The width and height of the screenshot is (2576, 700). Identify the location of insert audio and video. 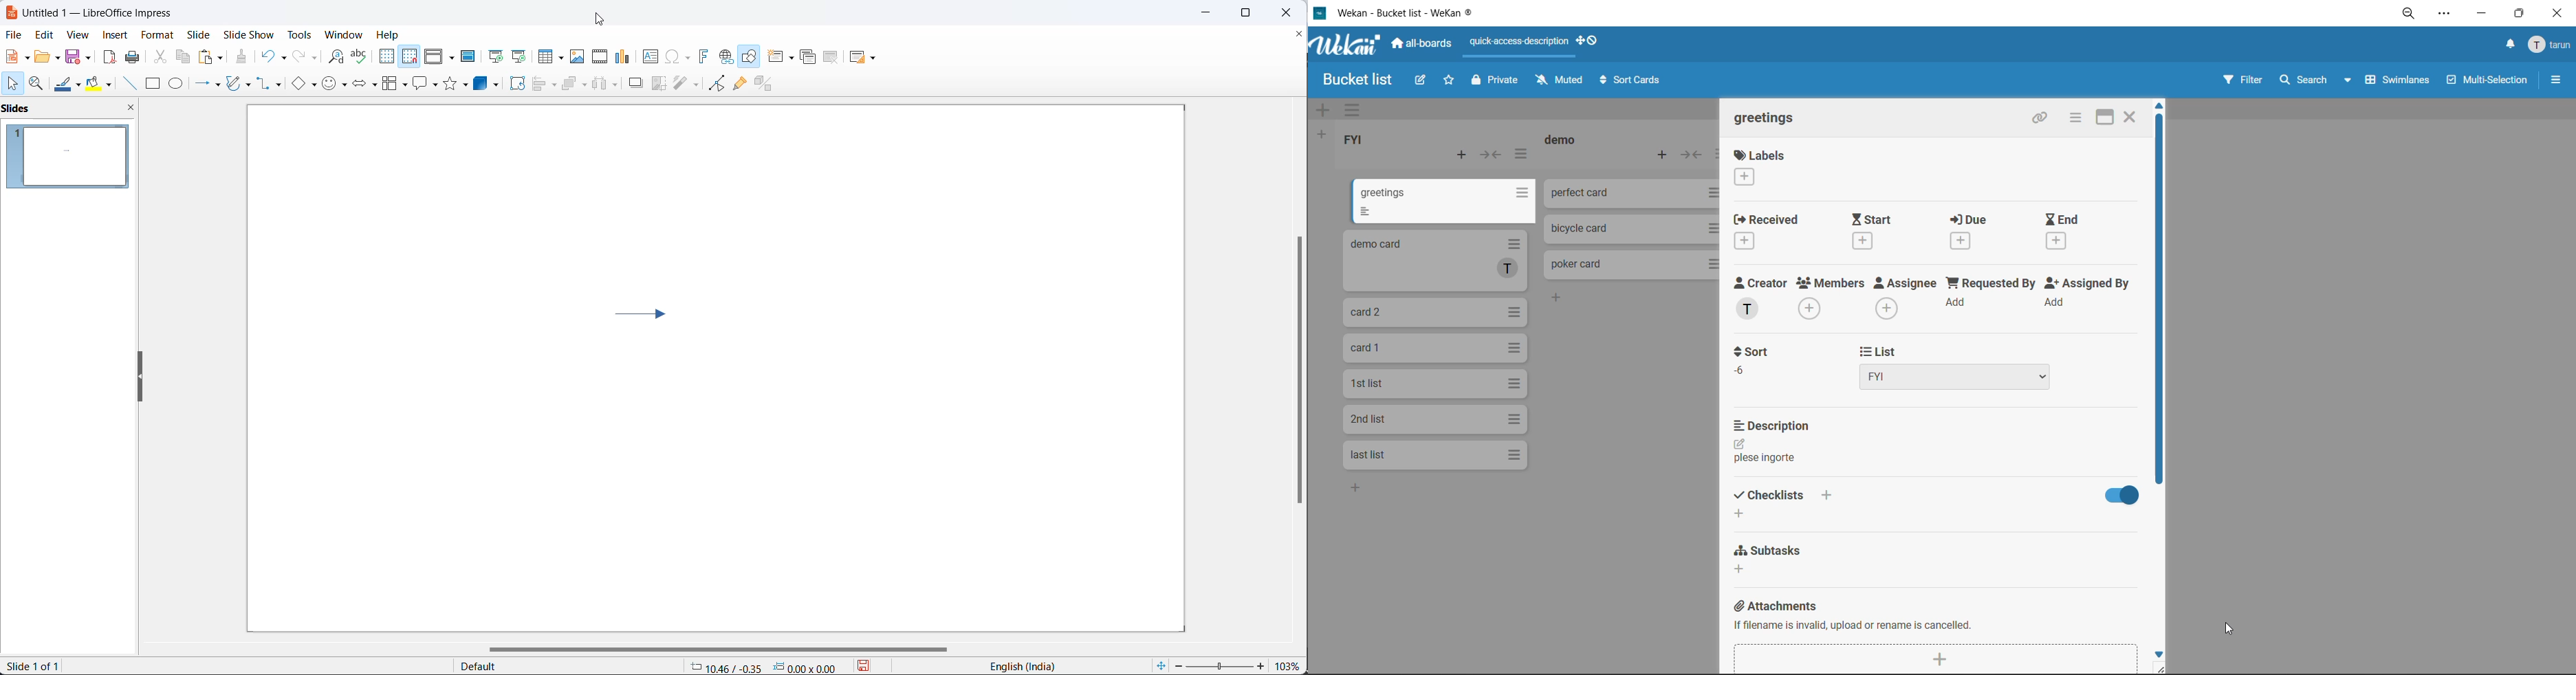
(599, 57).